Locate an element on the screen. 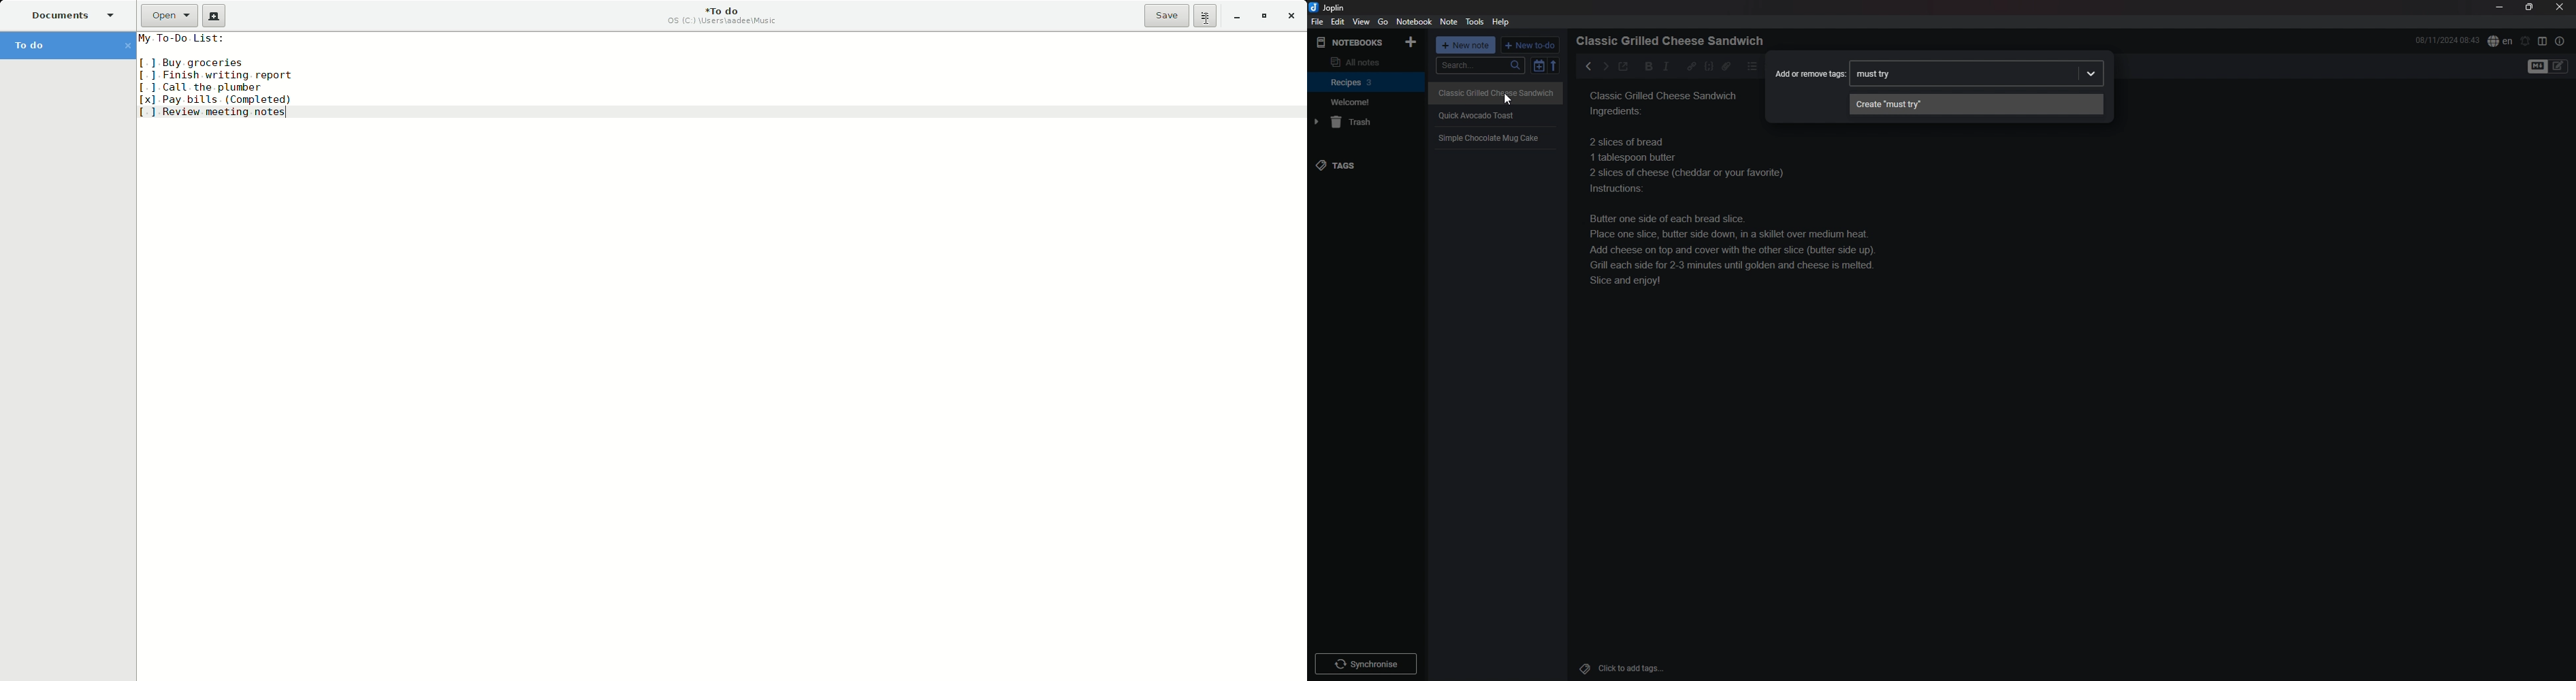 The width and height of the screenshot is (2576, 700). toggle sort order is located at coordinates (1538, 65).